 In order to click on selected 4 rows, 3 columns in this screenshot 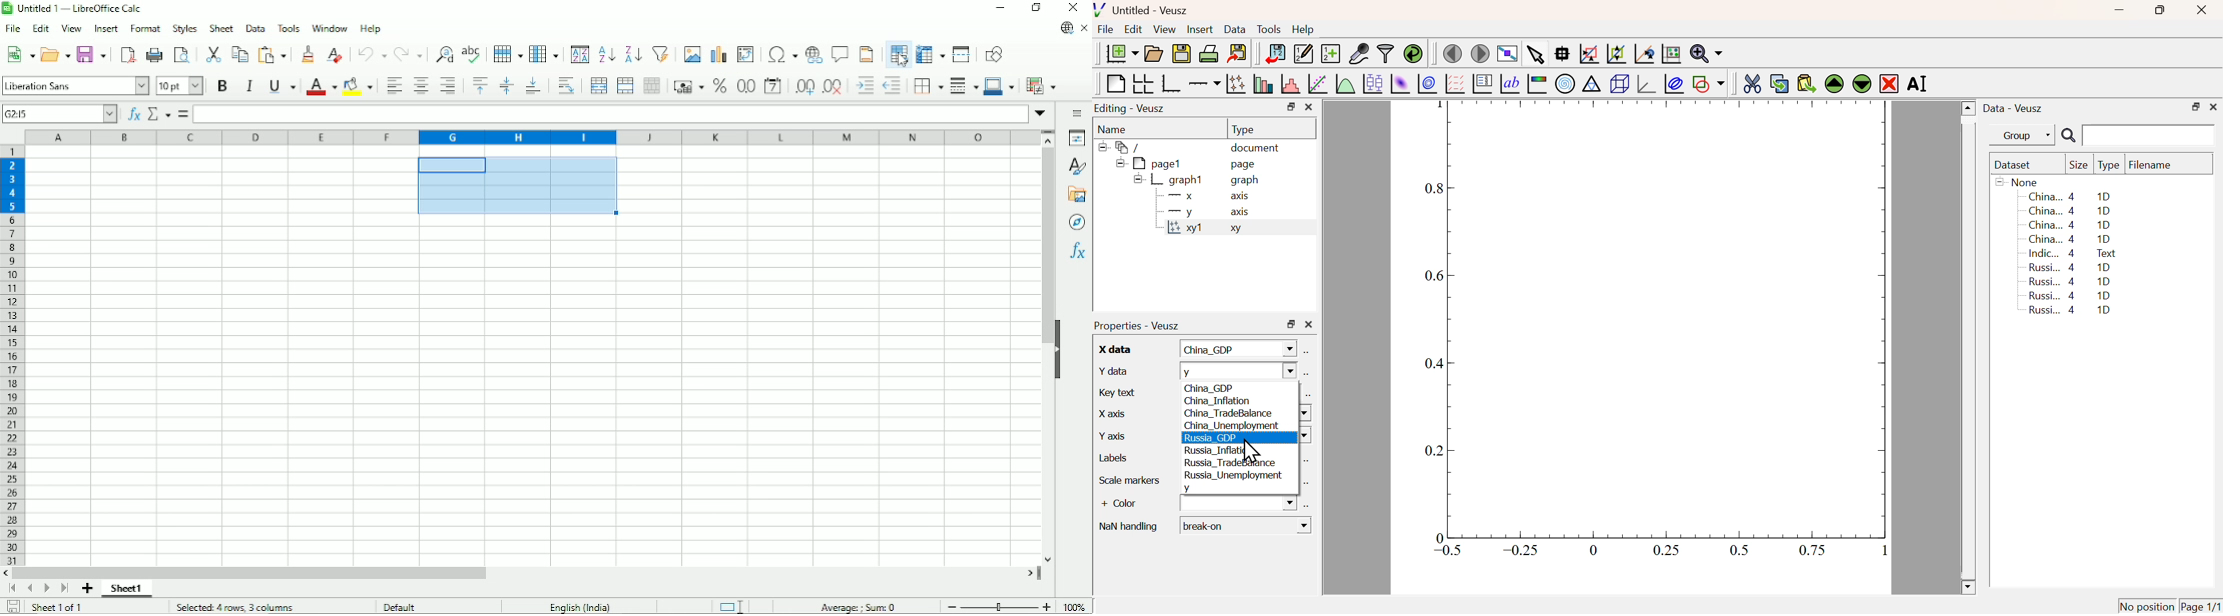, I will do `click(236, 607)`.